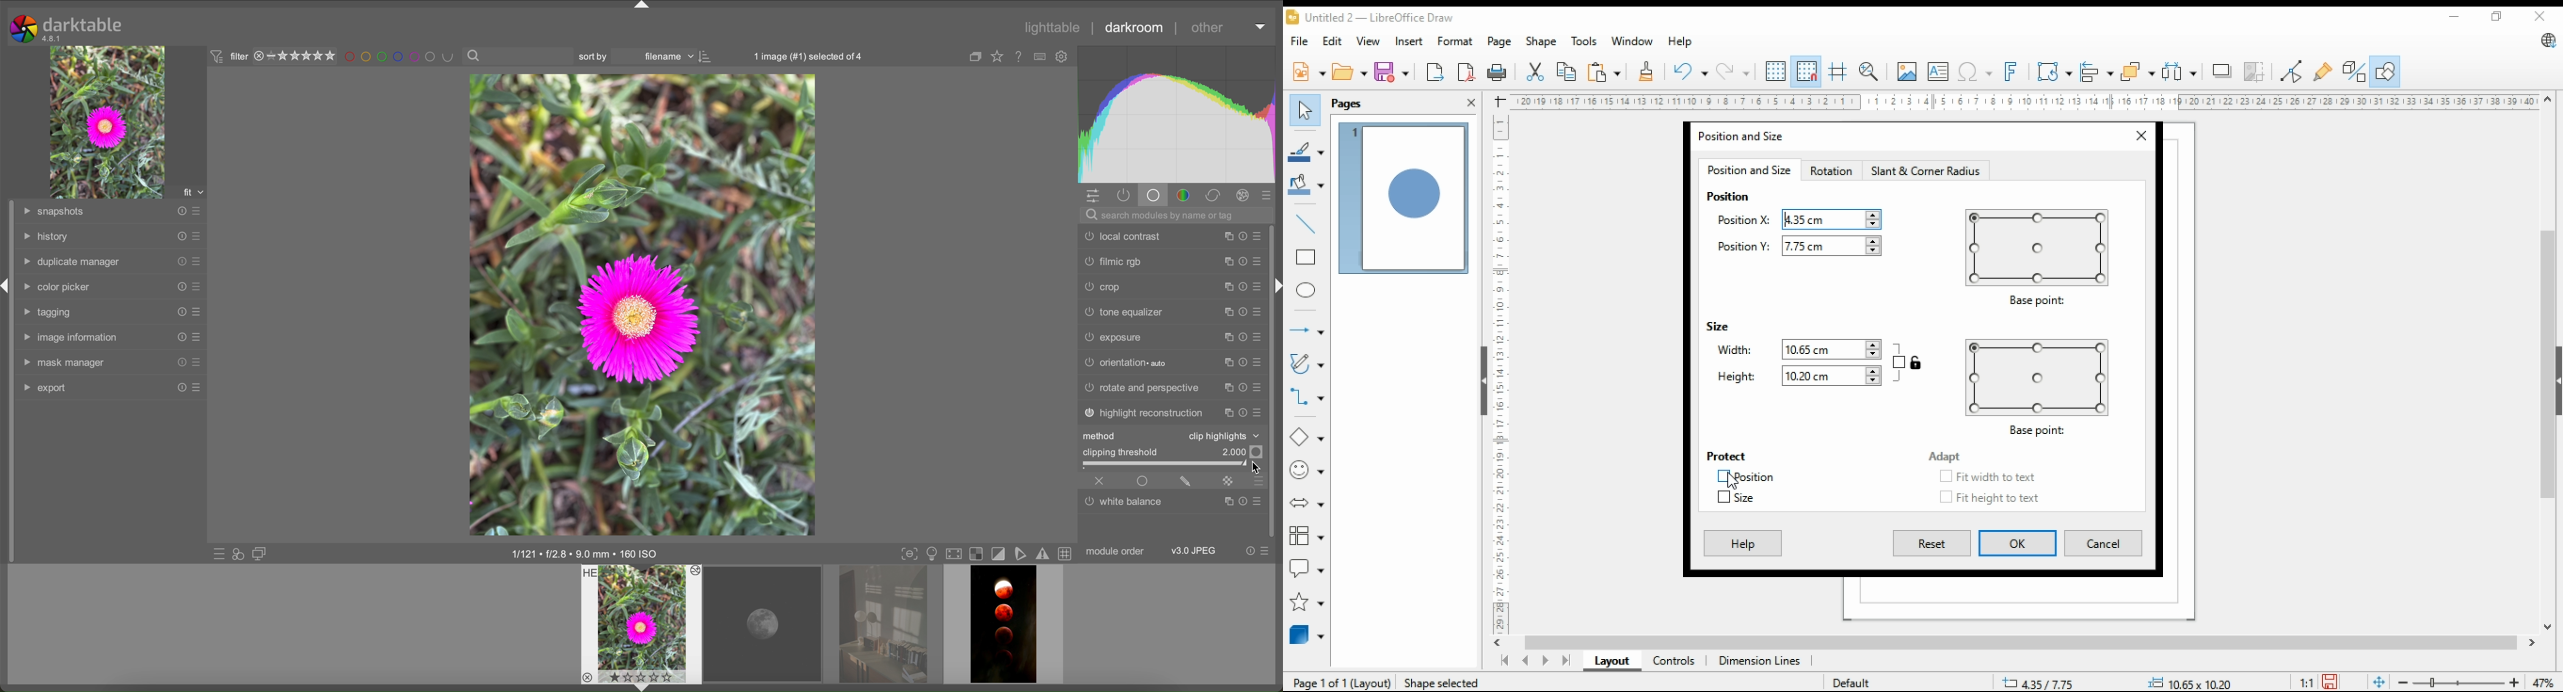 The width and height of the screenshot is (2576, 700). Describe the element at coordinates (1801, 246) in the screenshot. I see `position Y:7.75cm` at that location.